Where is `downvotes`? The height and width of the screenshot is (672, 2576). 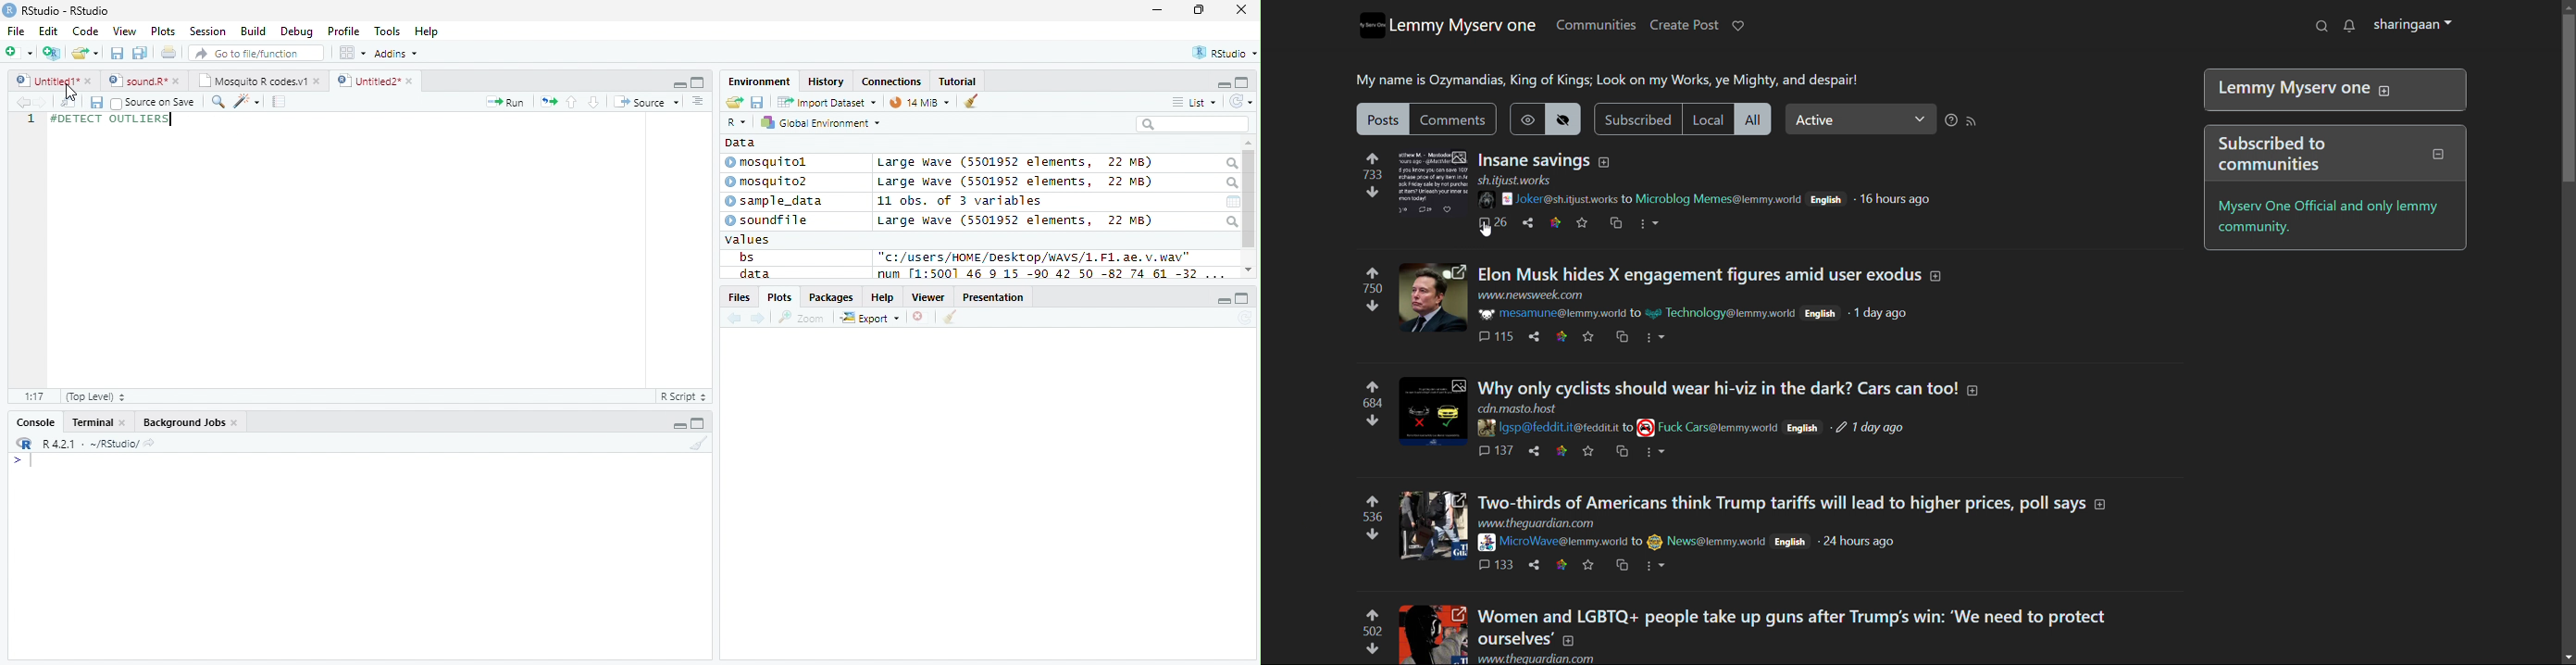 downvotes is located at coordinates (1369, 420).